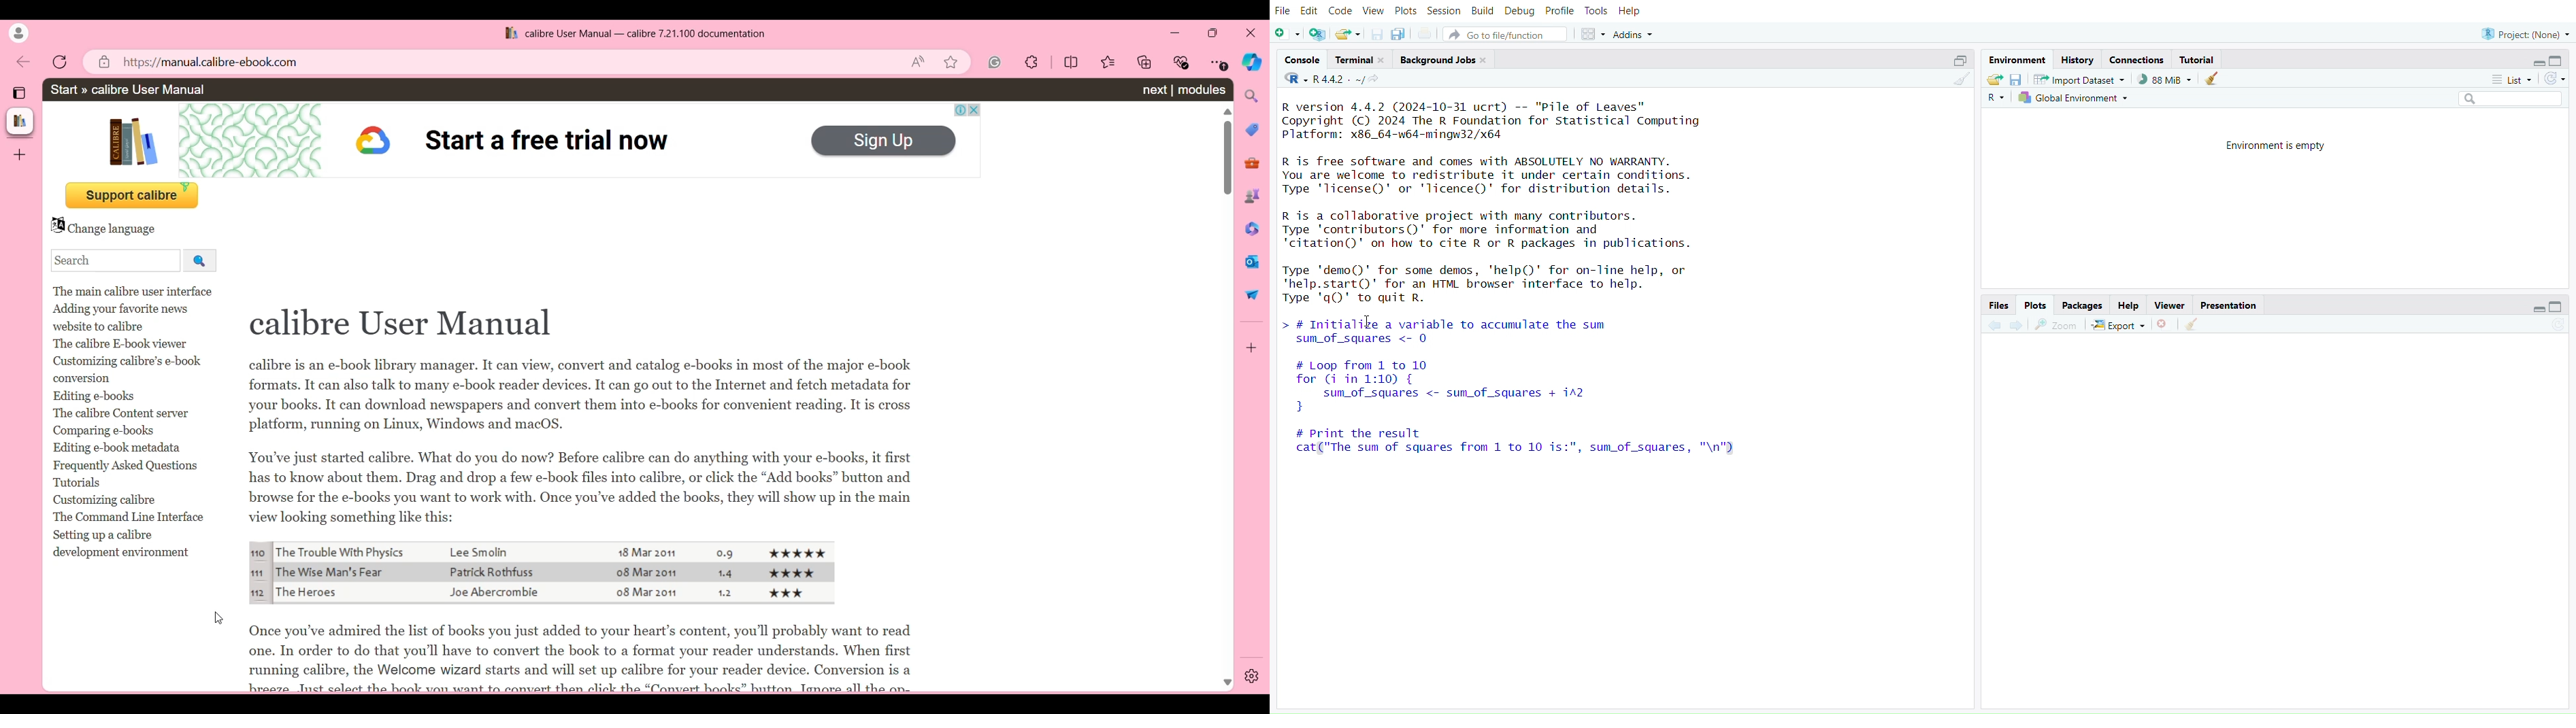 The height and width of the screenshot is (728, 2576). I want to click on history, so click(2079, 61).